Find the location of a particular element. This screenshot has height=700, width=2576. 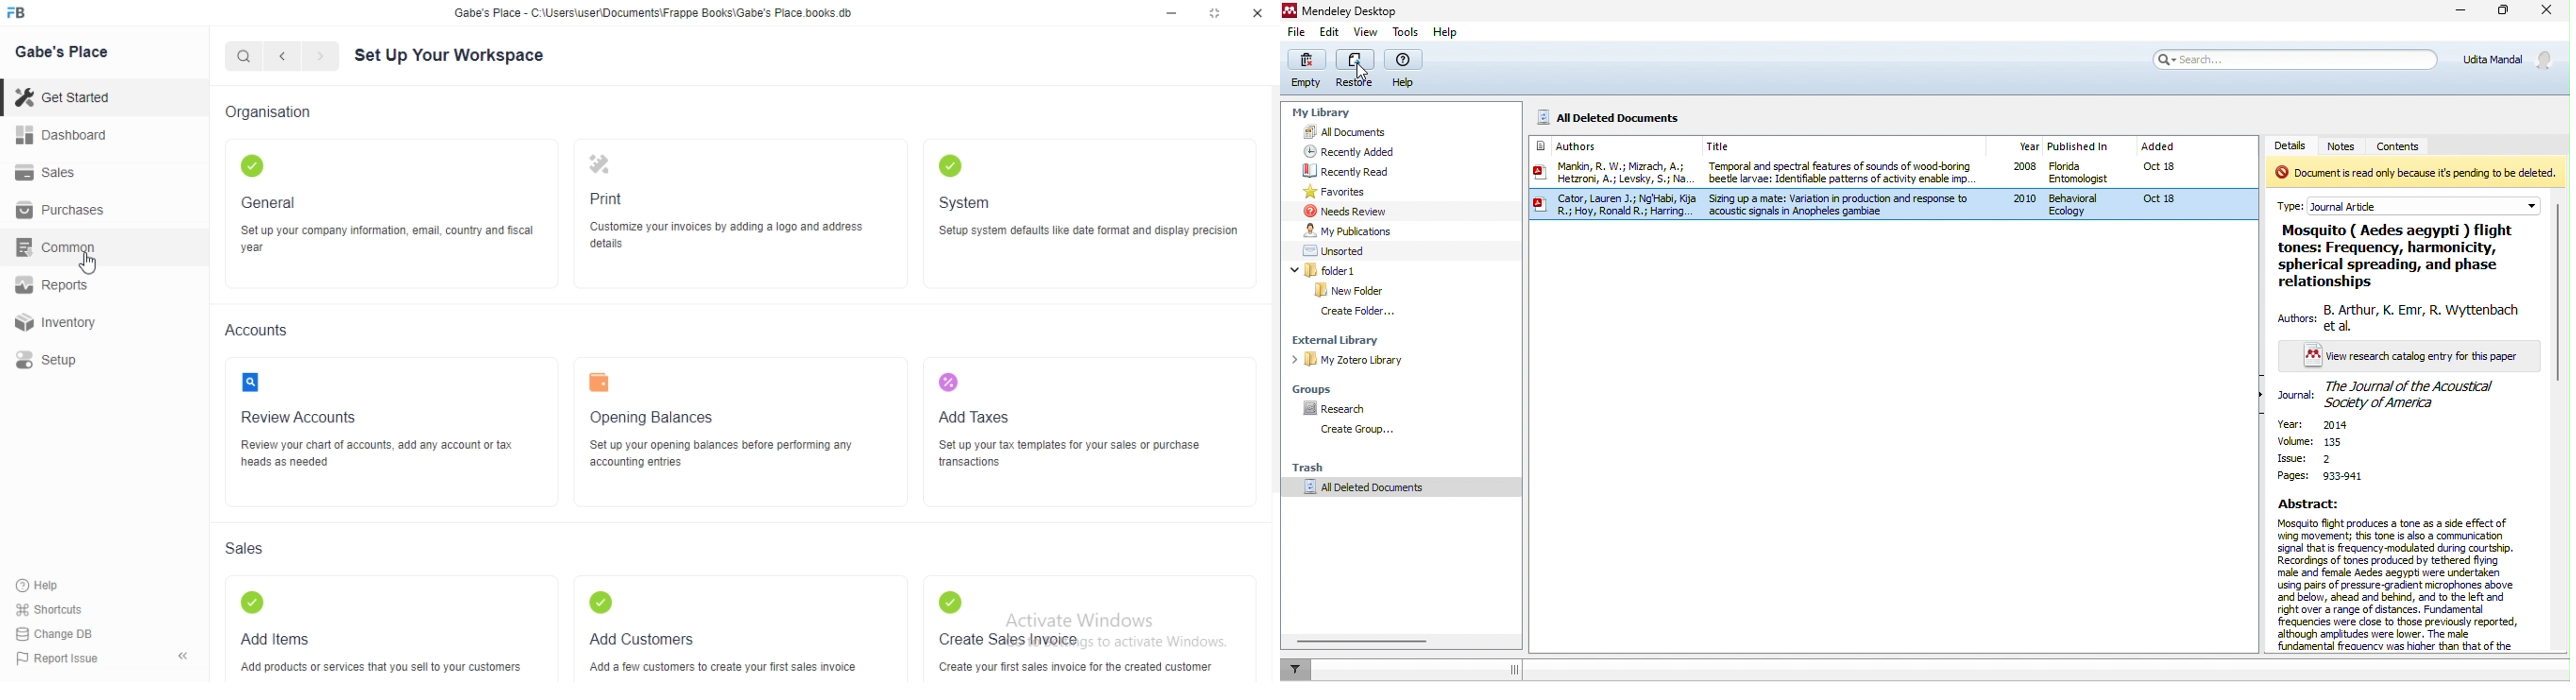

Add Taxes Set up your tax templates fo your sales of purchaseransactions is located at coordinates (1072, 428).